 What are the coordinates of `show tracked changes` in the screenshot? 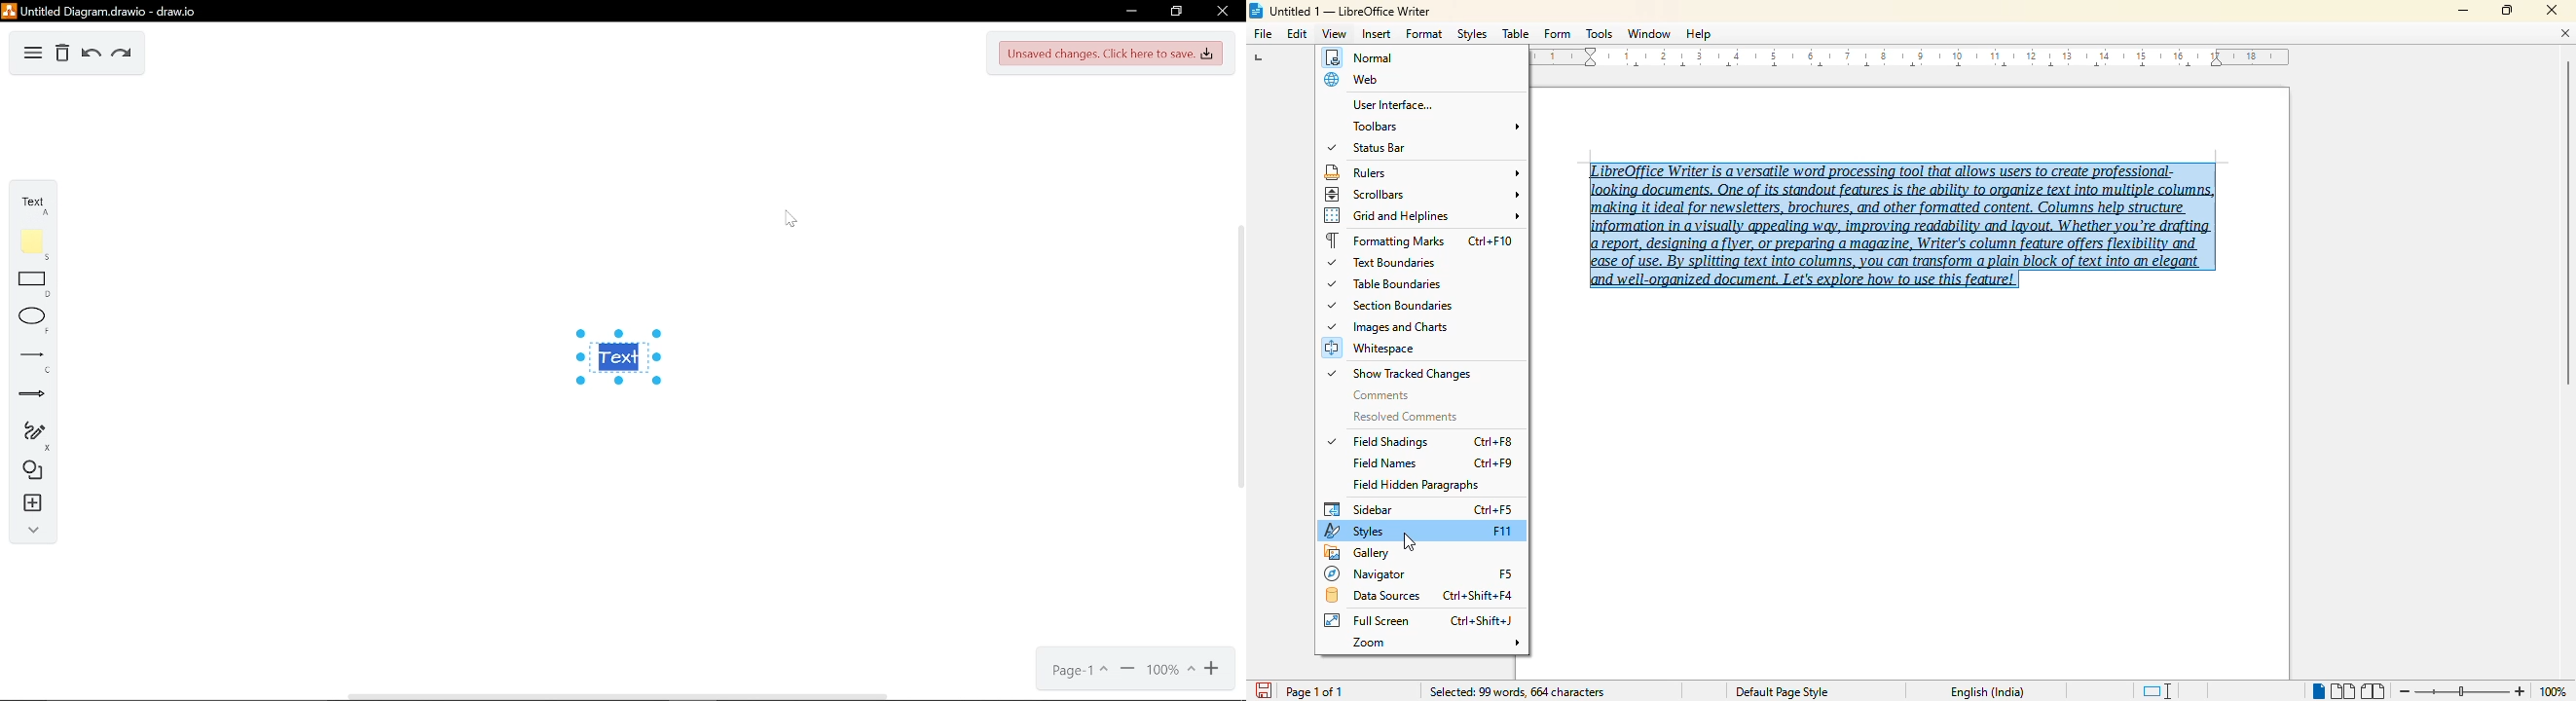 It's located at (1397, 374).